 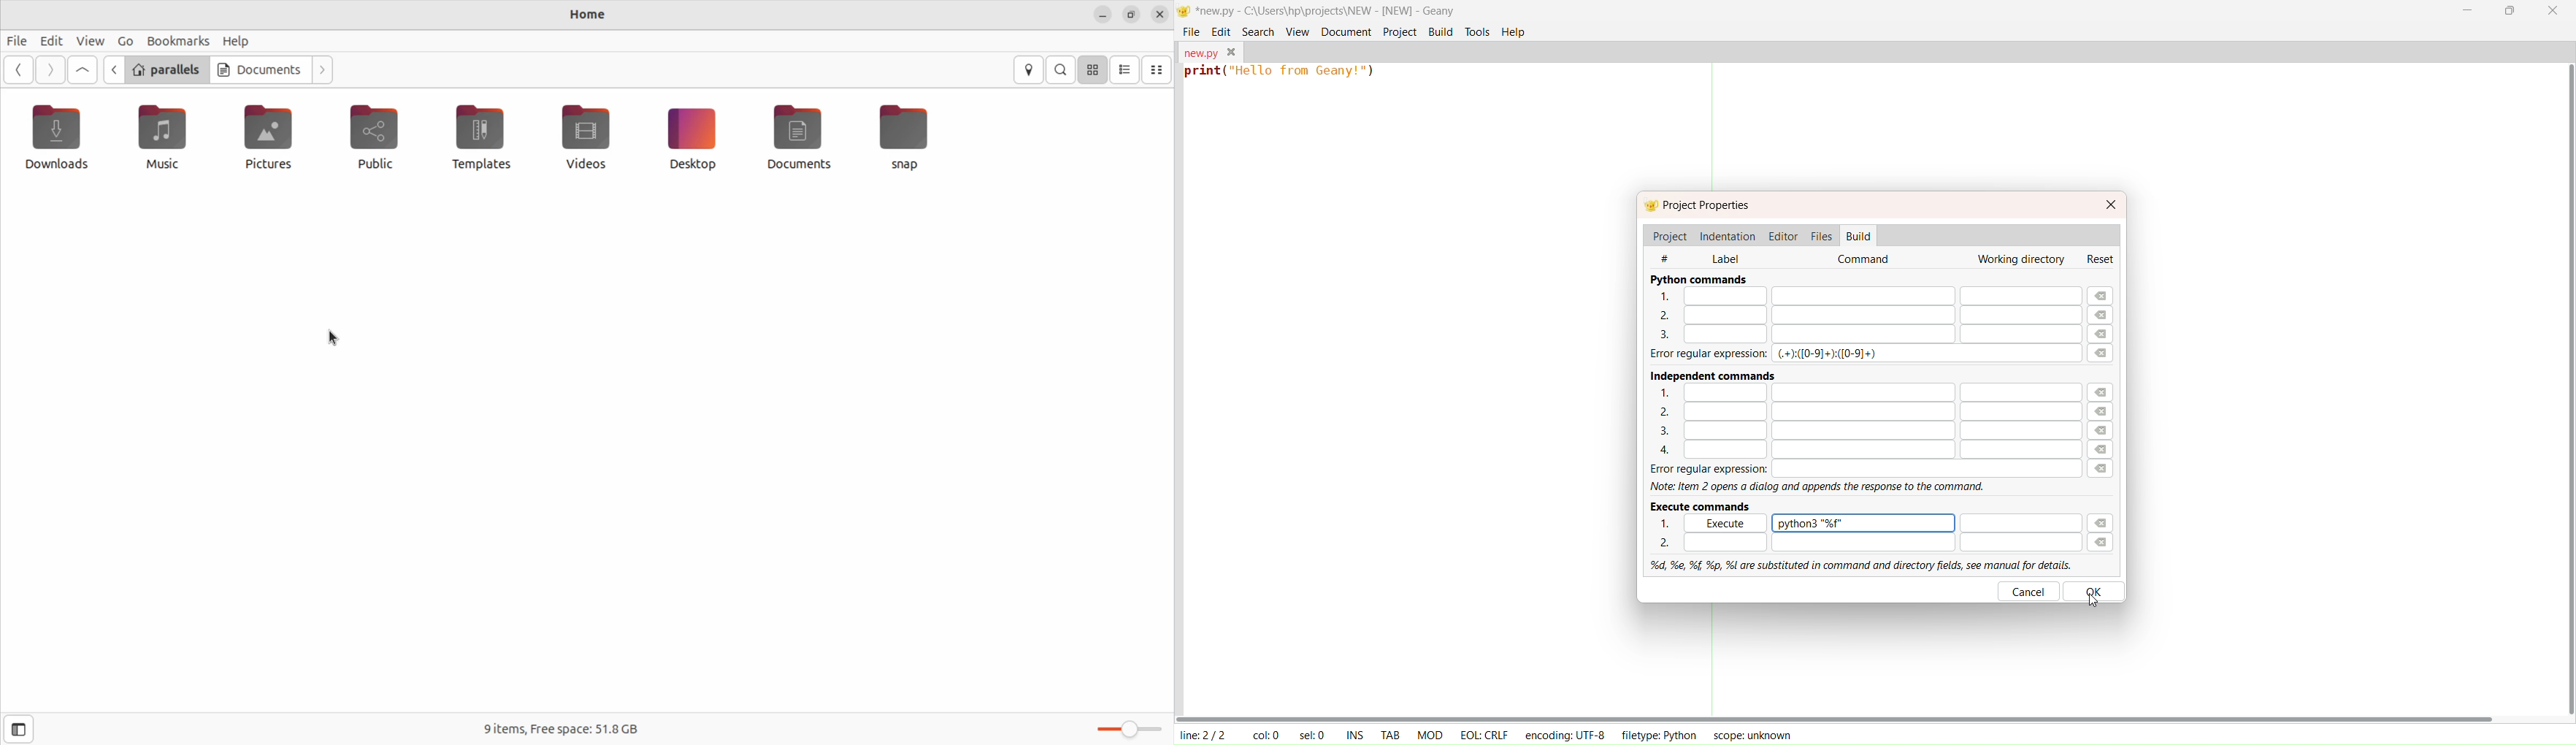 I want to click on minimize, so click(x=2466, y=9).